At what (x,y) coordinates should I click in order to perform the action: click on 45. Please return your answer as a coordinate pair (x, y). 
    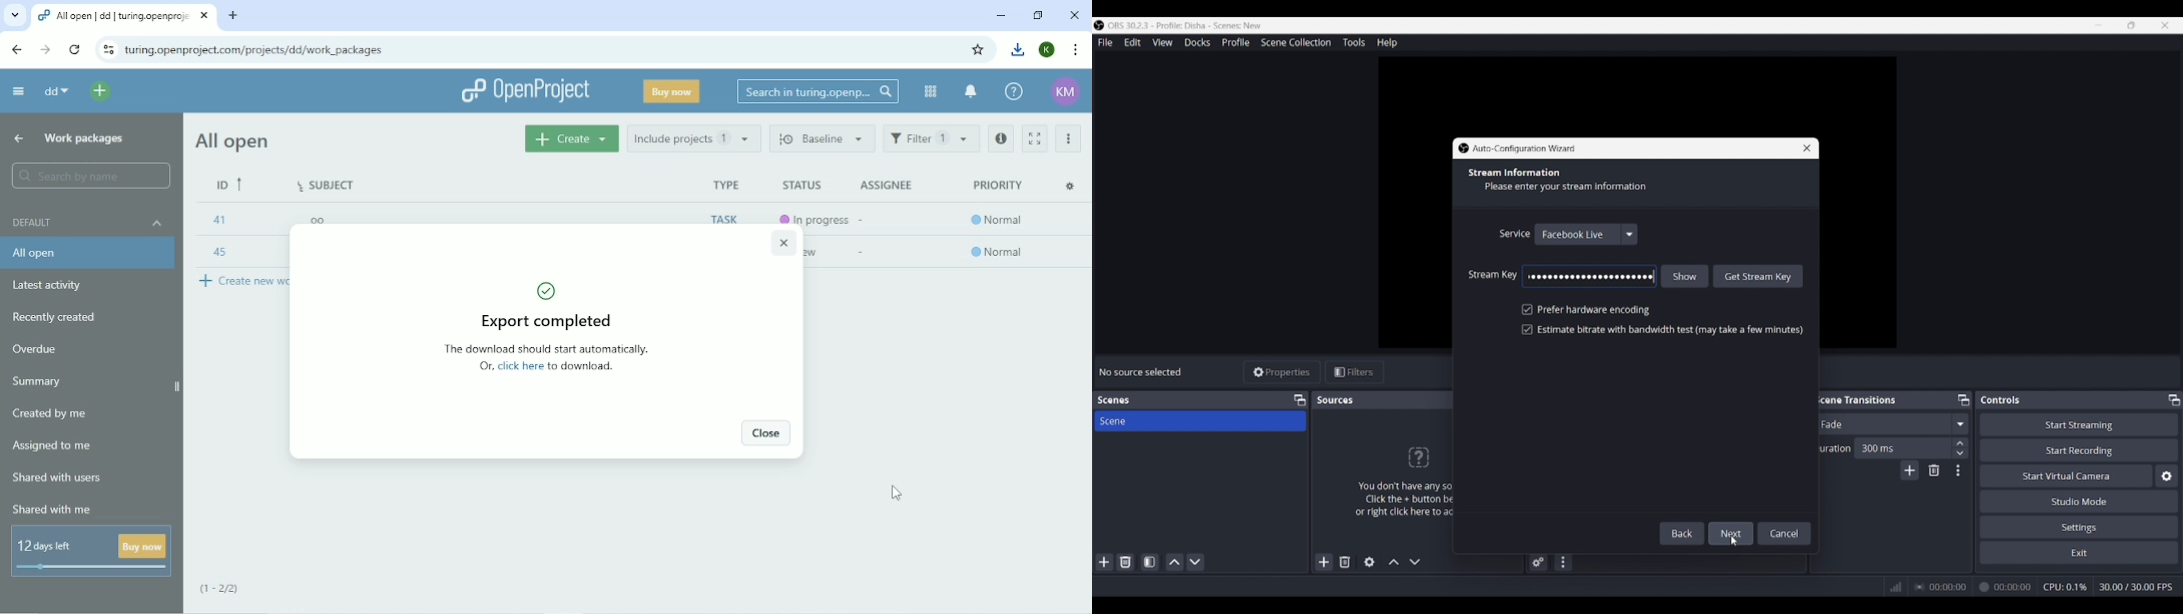
    Looking at the image, I should click on (220, 254).